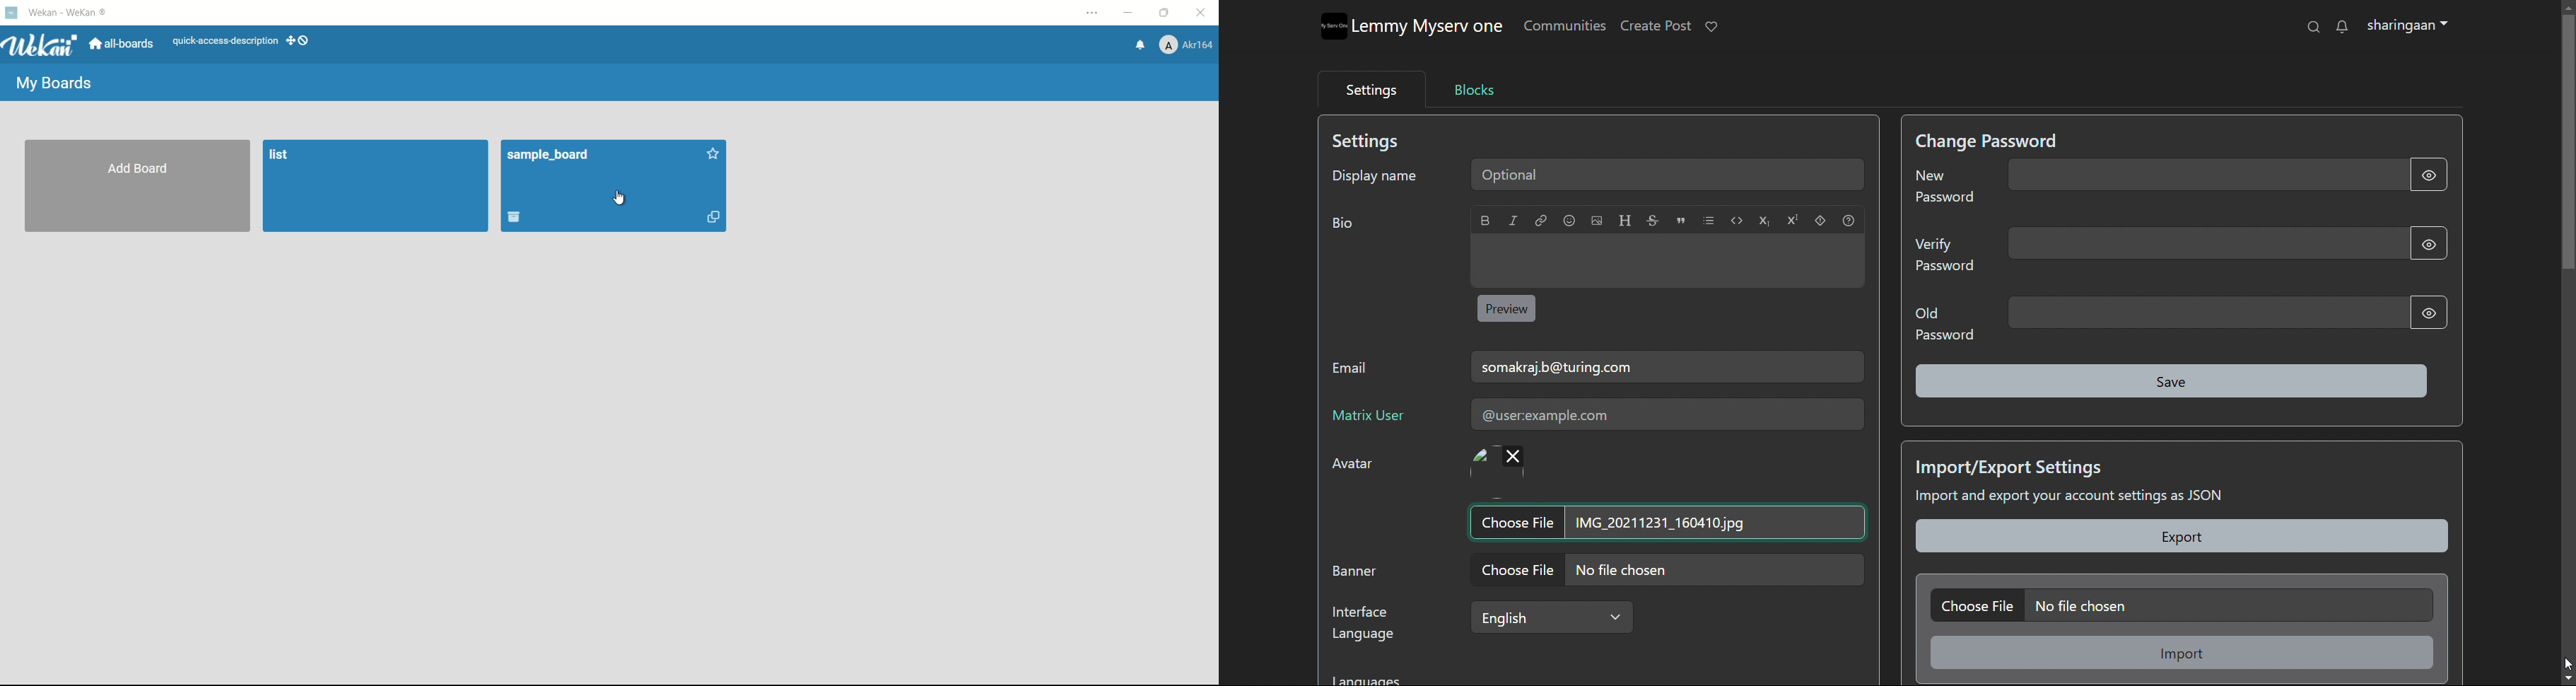  I want to click on toggle visibility, so click(2426, 313).